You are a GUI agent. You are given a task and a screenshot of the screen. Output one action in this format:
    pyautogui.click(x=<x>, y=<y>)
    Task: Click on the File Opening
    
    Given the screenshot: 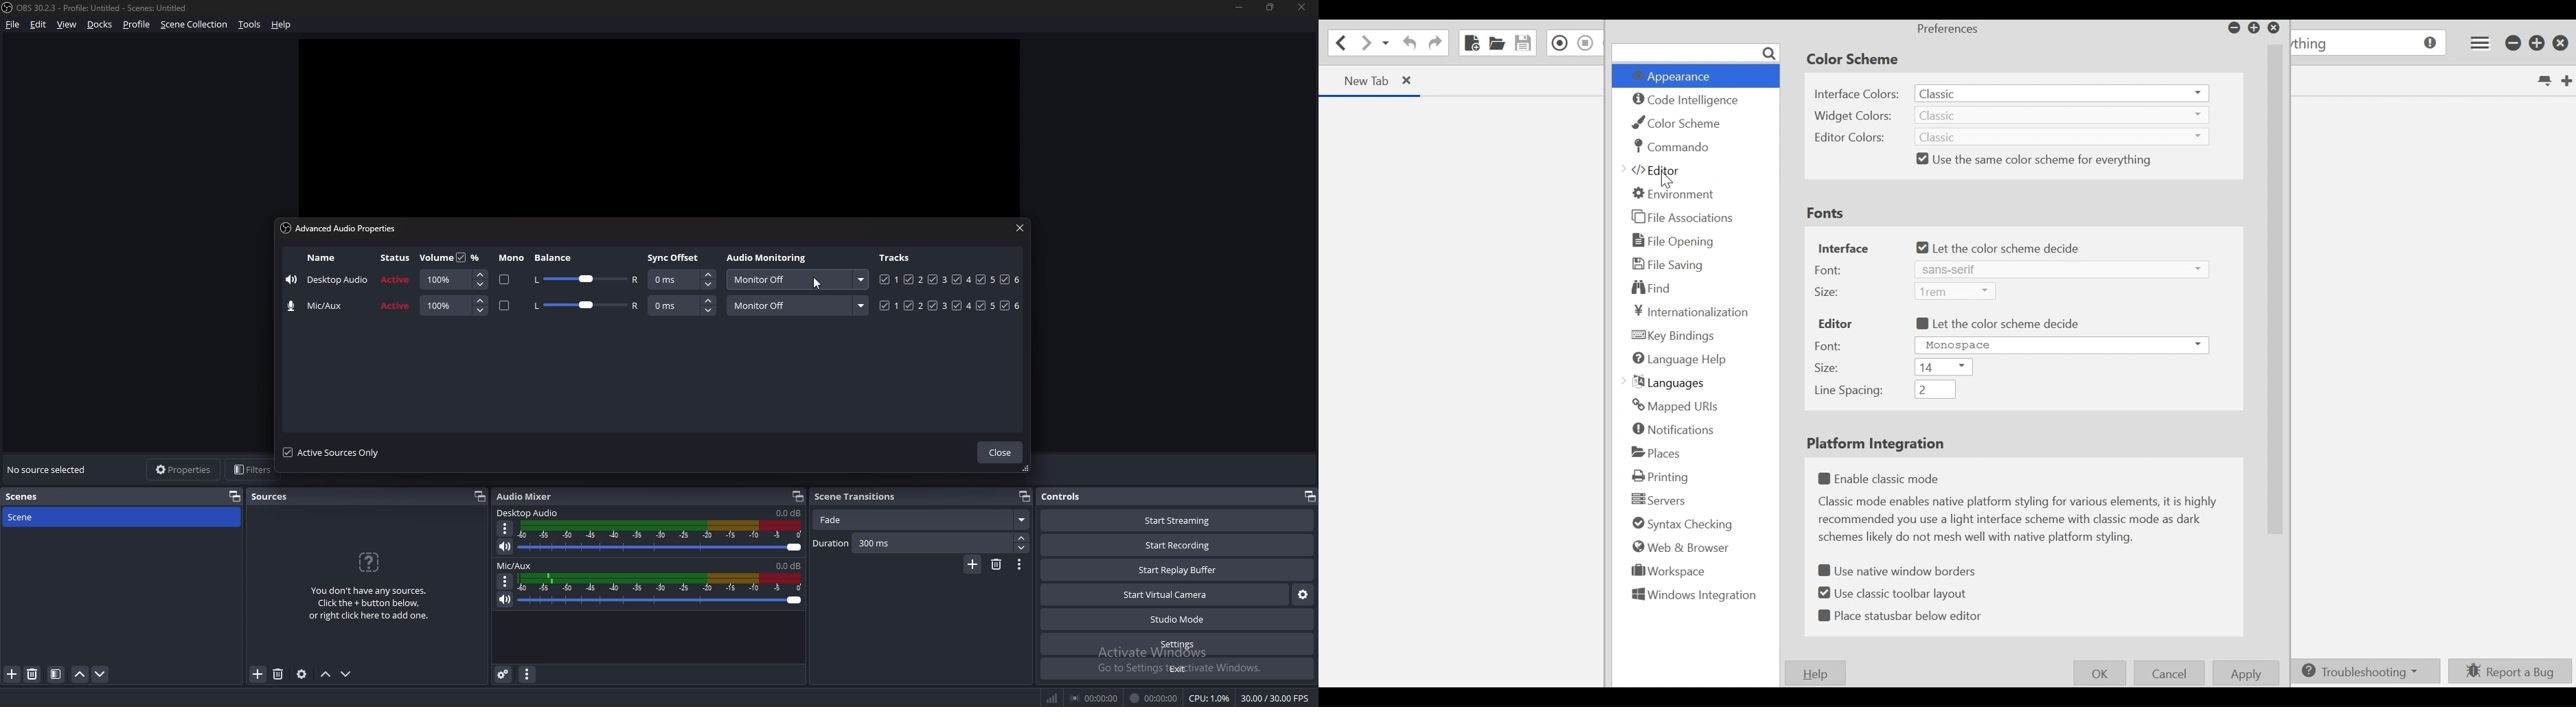 What is the action you would take?
    pyautogui.click(x=1671, y=242)
    